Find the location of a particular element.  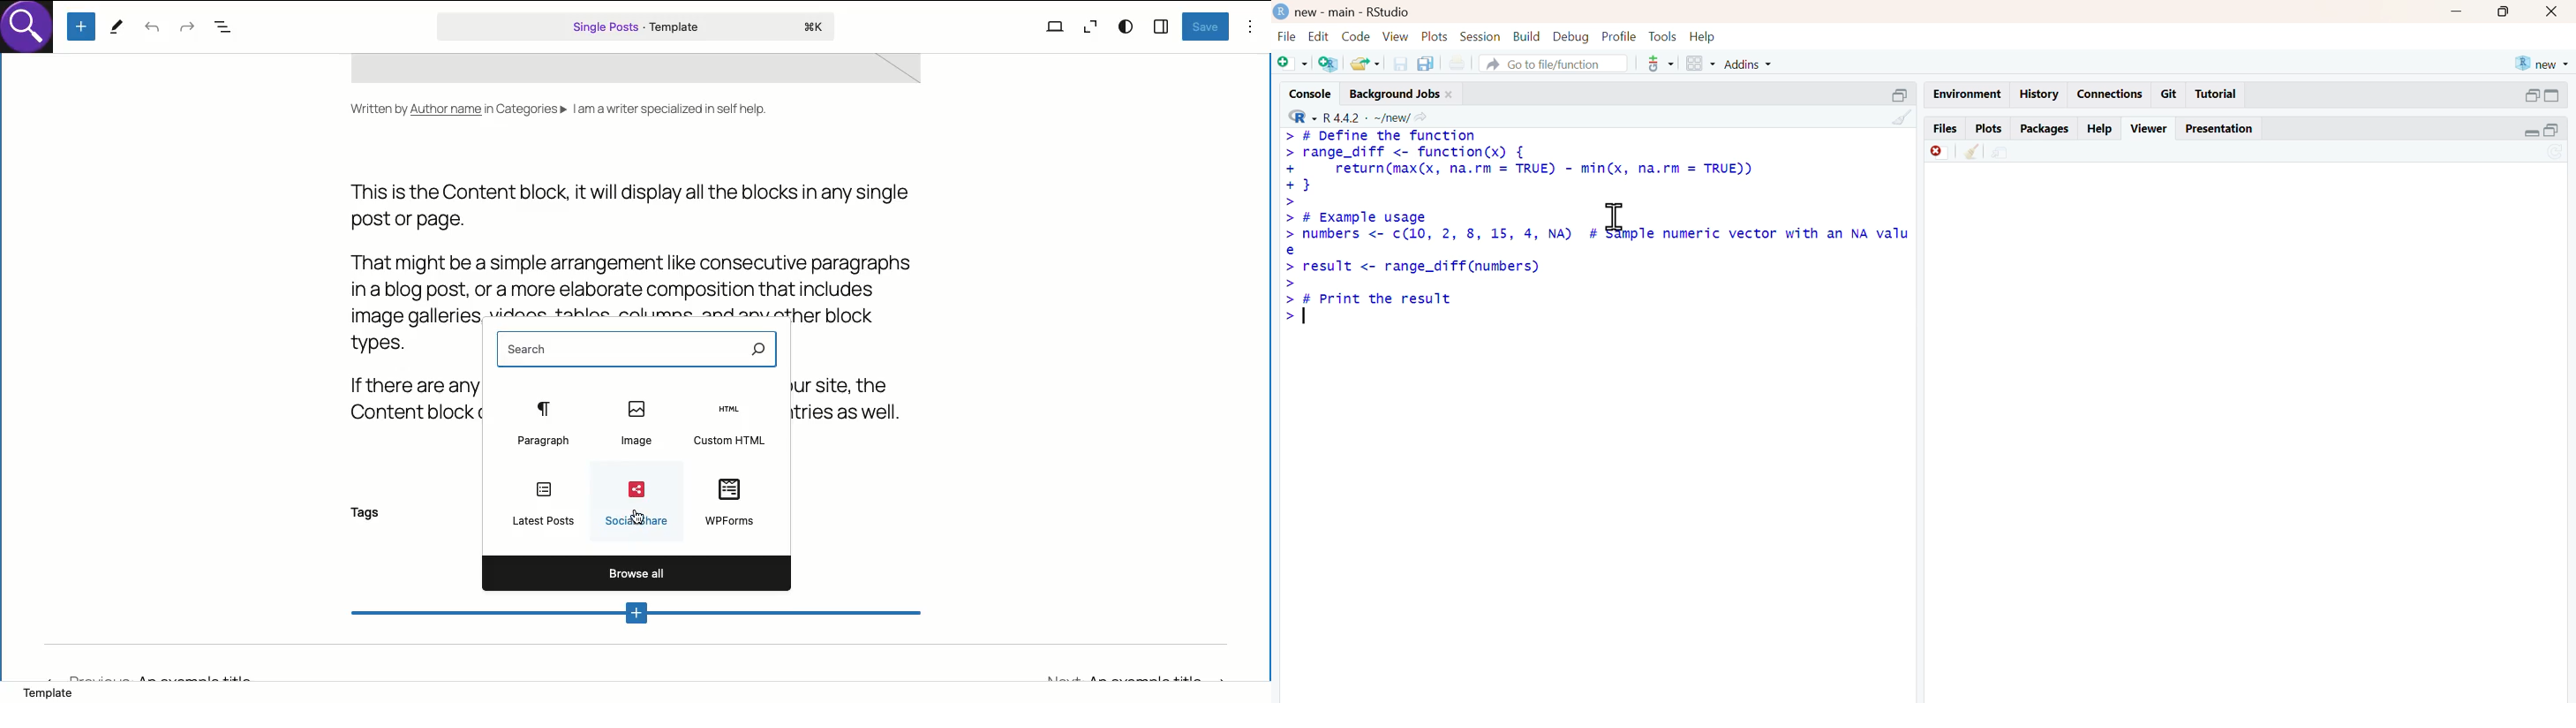

addins is located at coordinates (1750, 65).